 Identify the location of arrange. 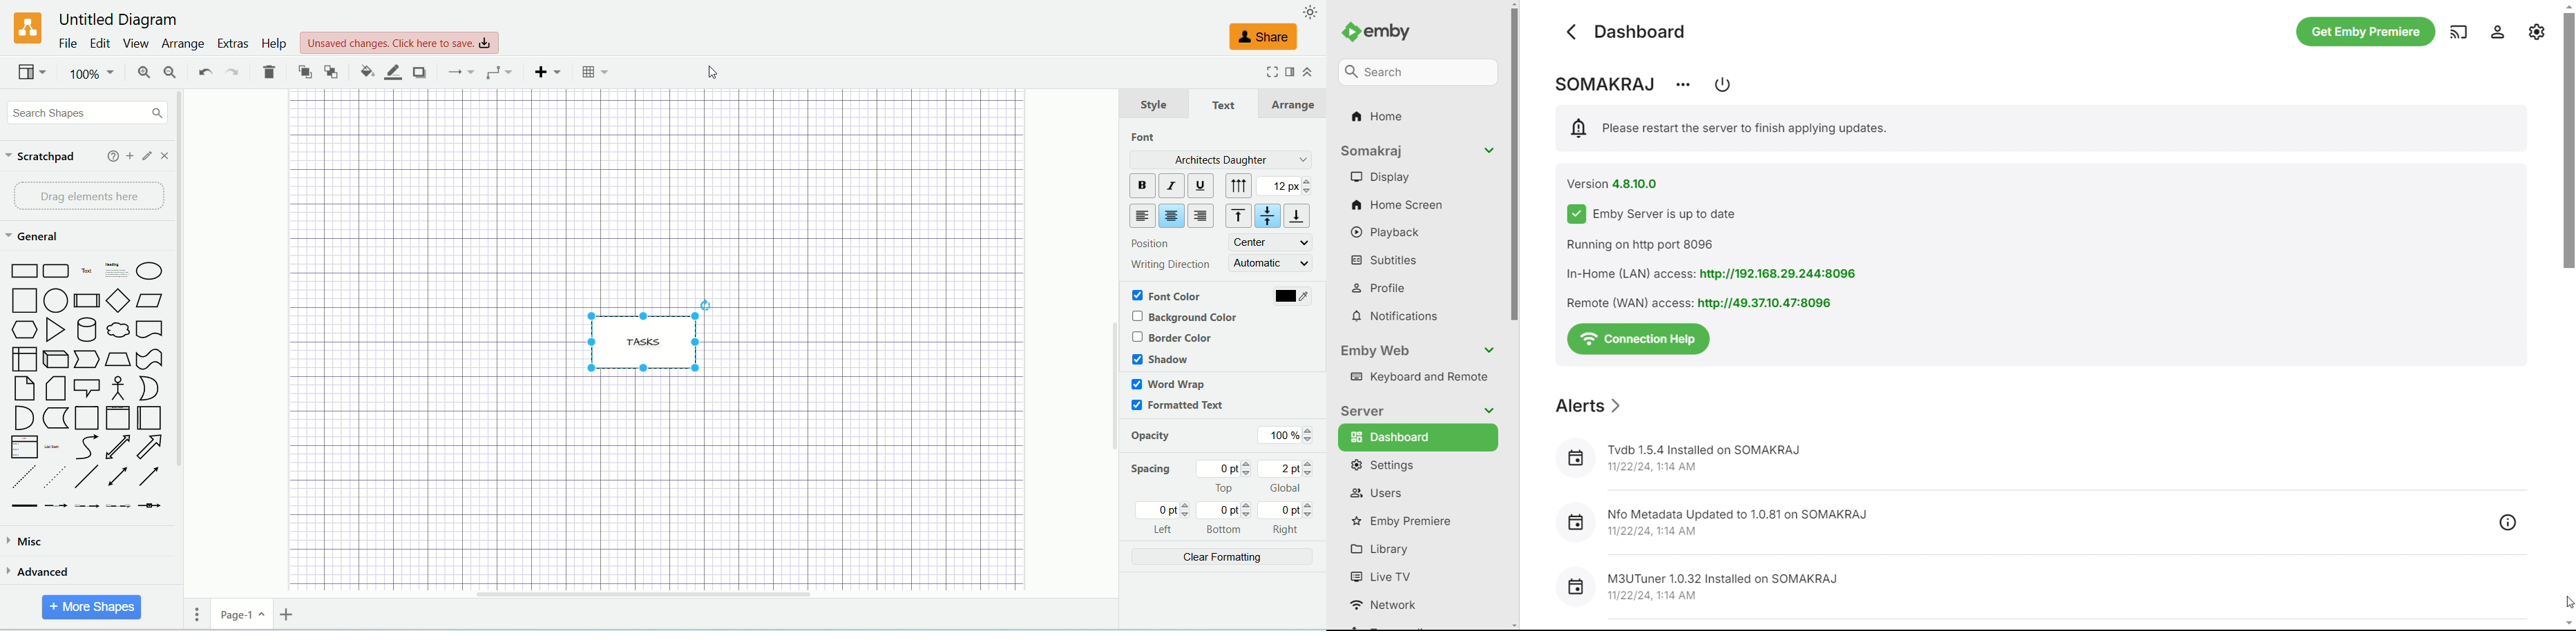
(1294, 102).